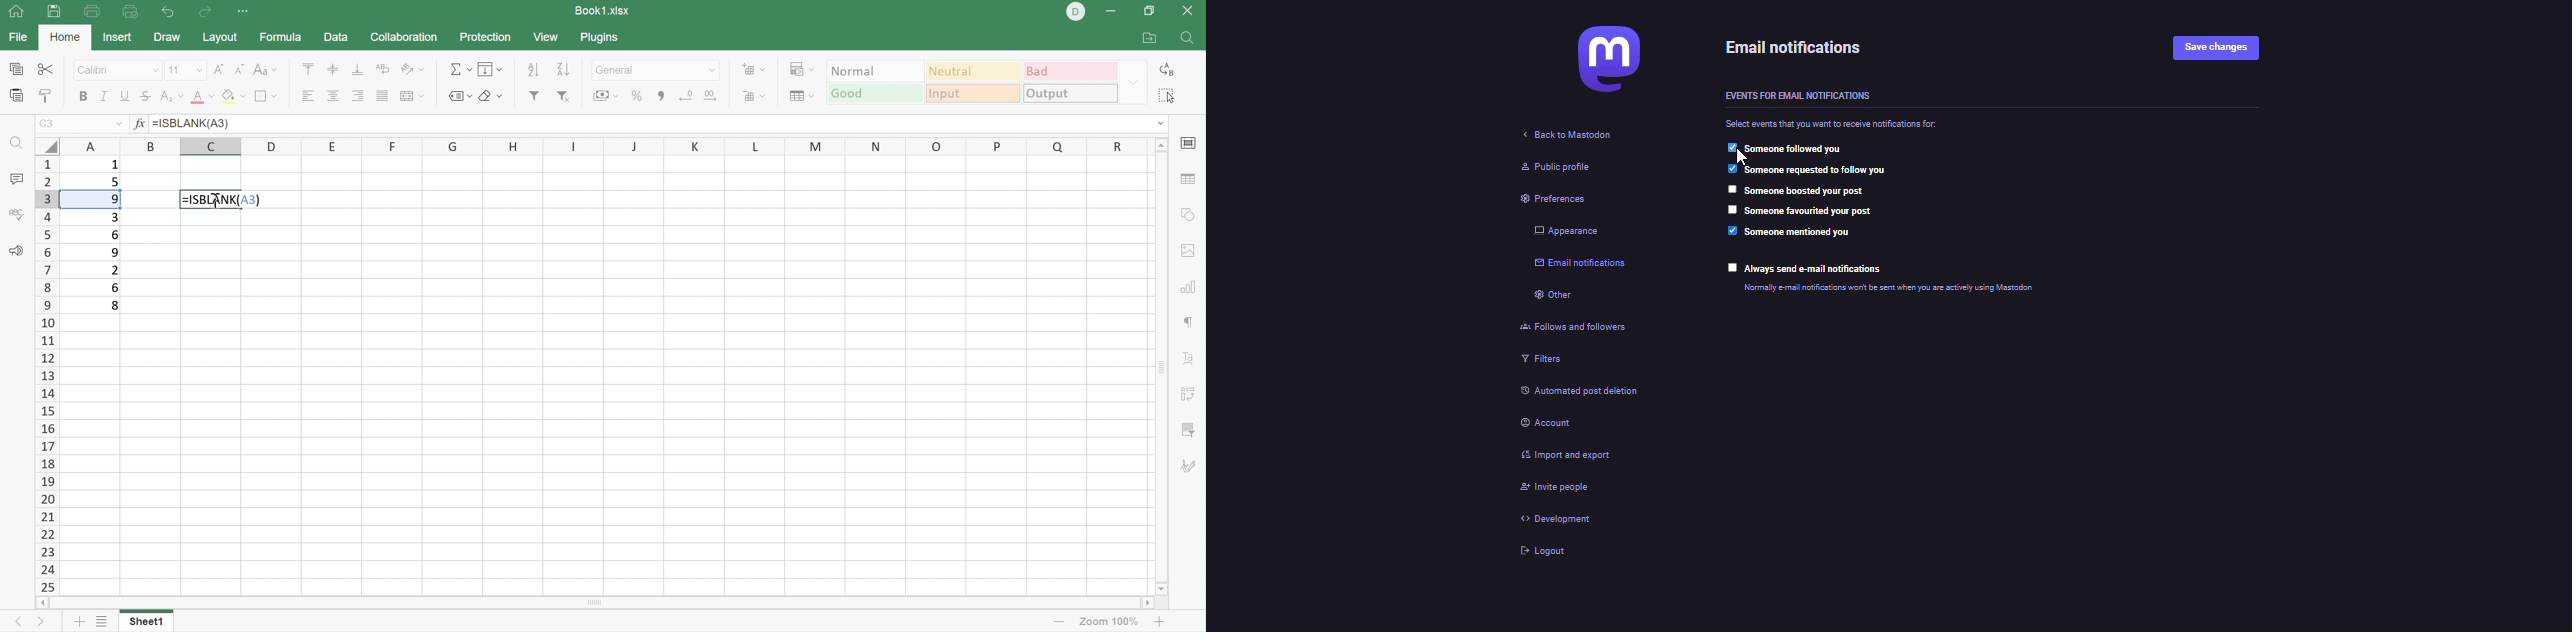 The width and height of the screenshot is (2576, 644). What do you see at coordinates (716, 97) in the screenshot?
I see `Increase decimal` at bounding box center [716, 97].